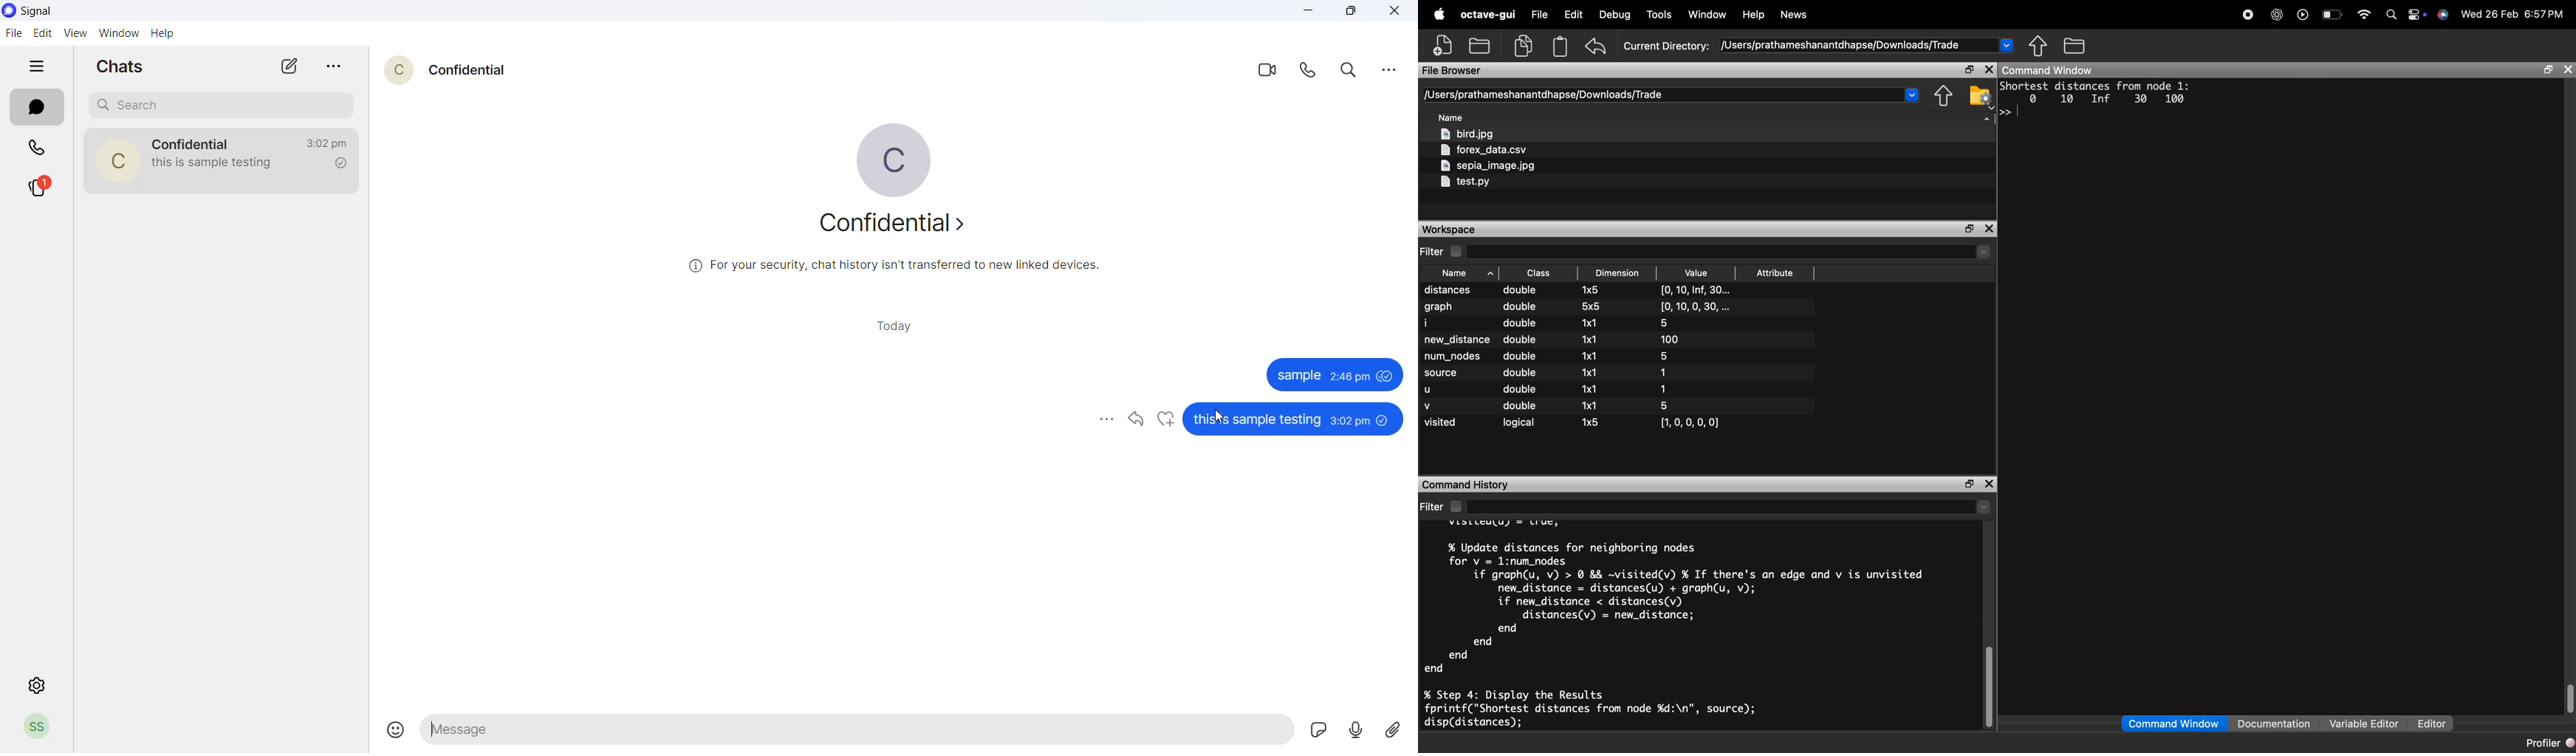 The width and height of the screenshot is (2576, 756). I want to click on messages, so click(1337, 374).